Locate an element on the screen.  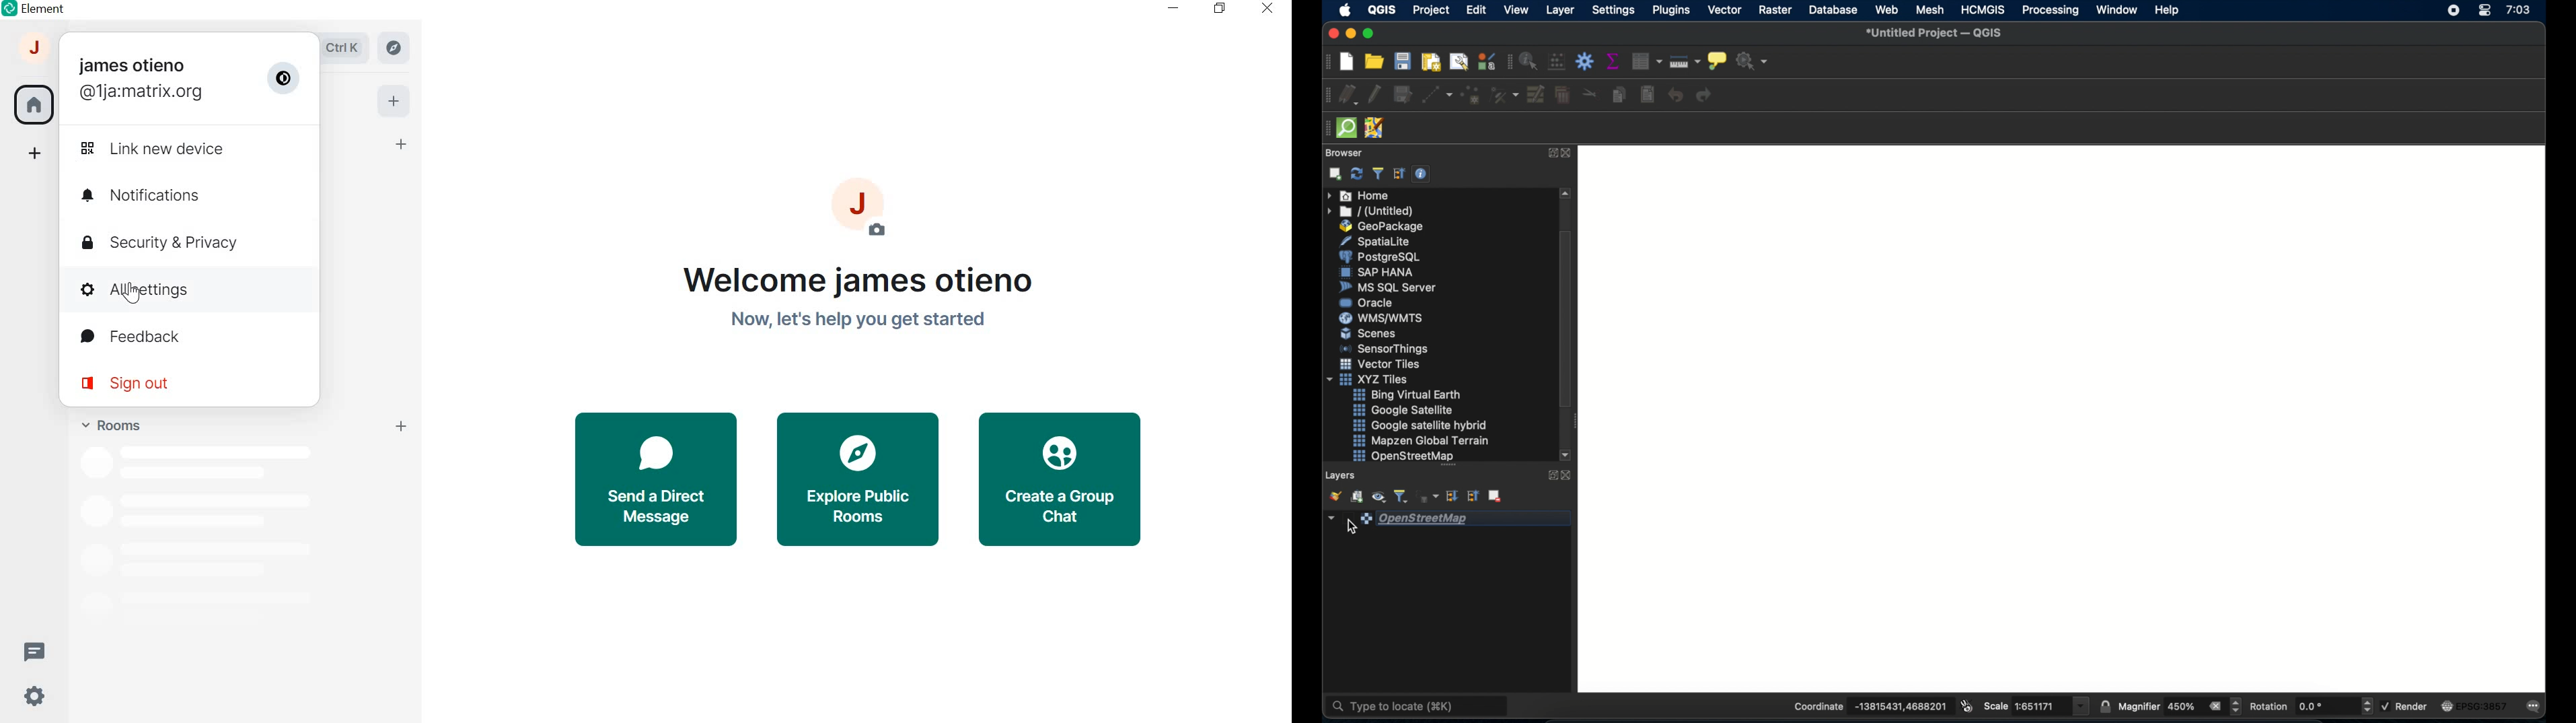
current crs is located at coordinates (2480, 707).